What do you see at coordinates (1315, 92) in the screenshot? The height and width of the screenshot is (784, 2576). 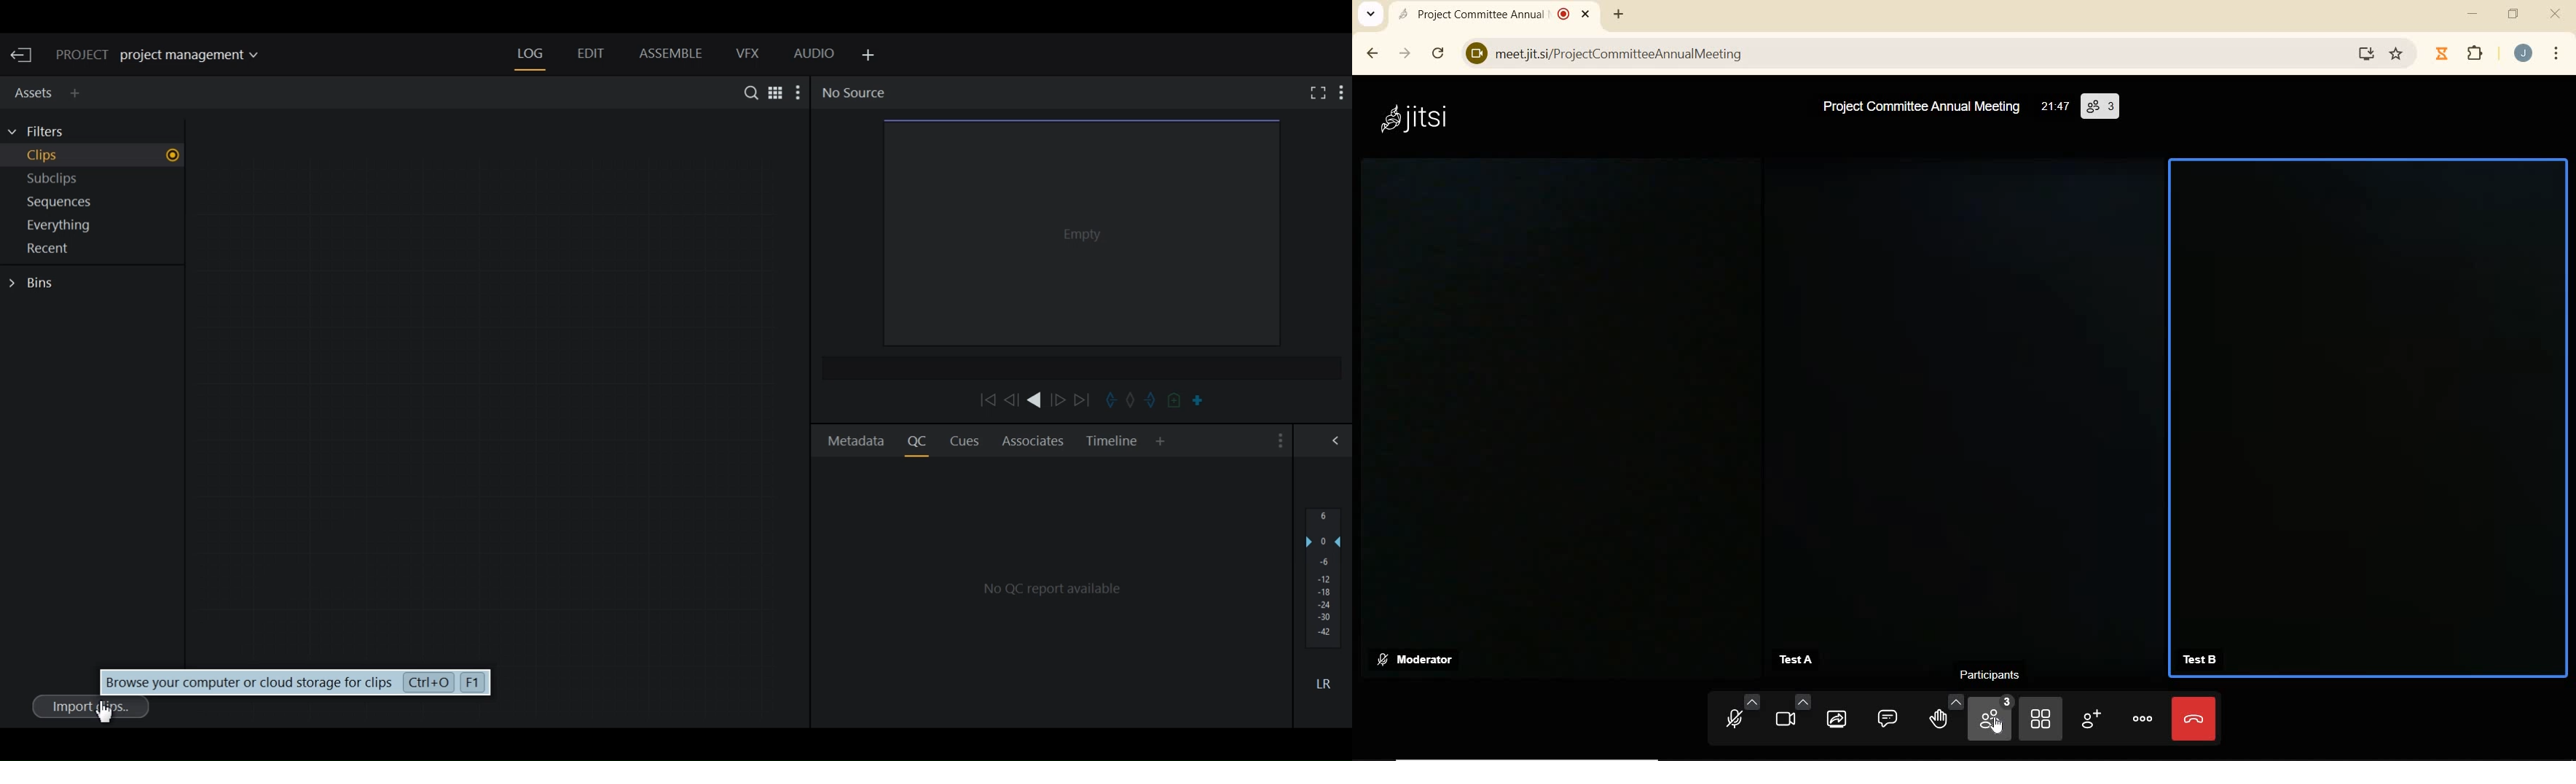 I see `Fullscreen` at bounding box center [1315, 92].